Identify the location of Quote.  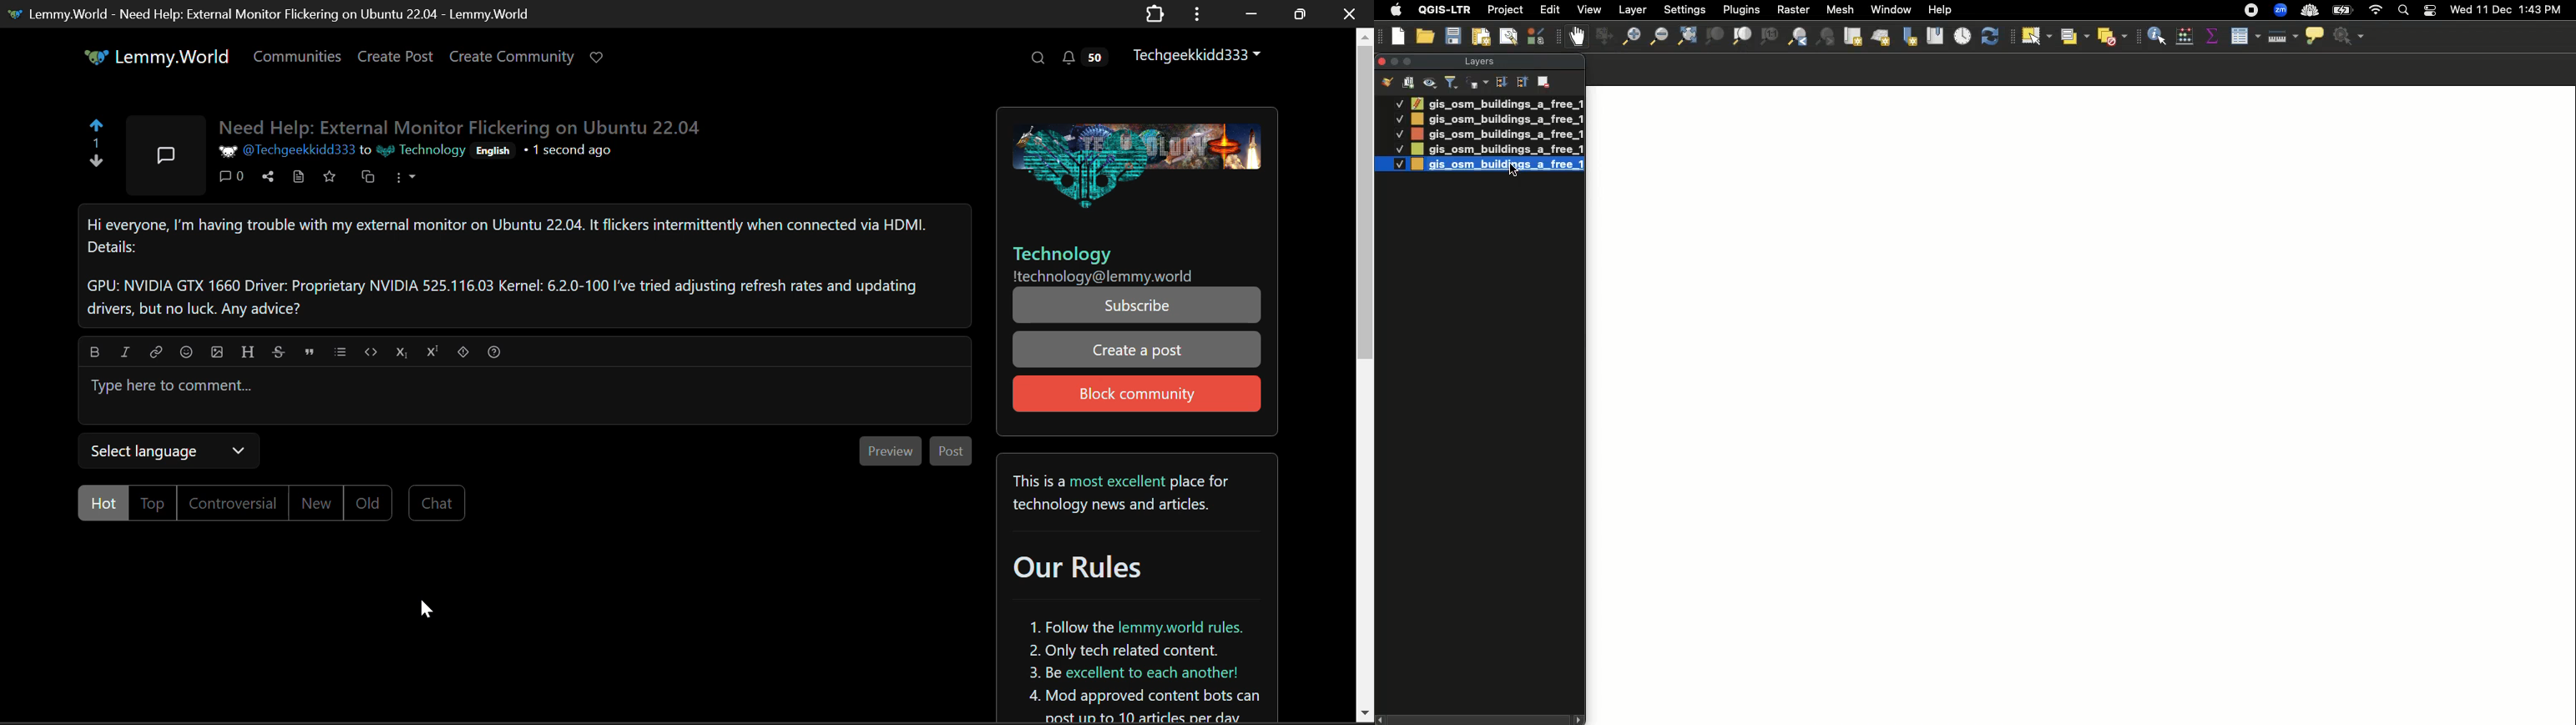
(308, 352).